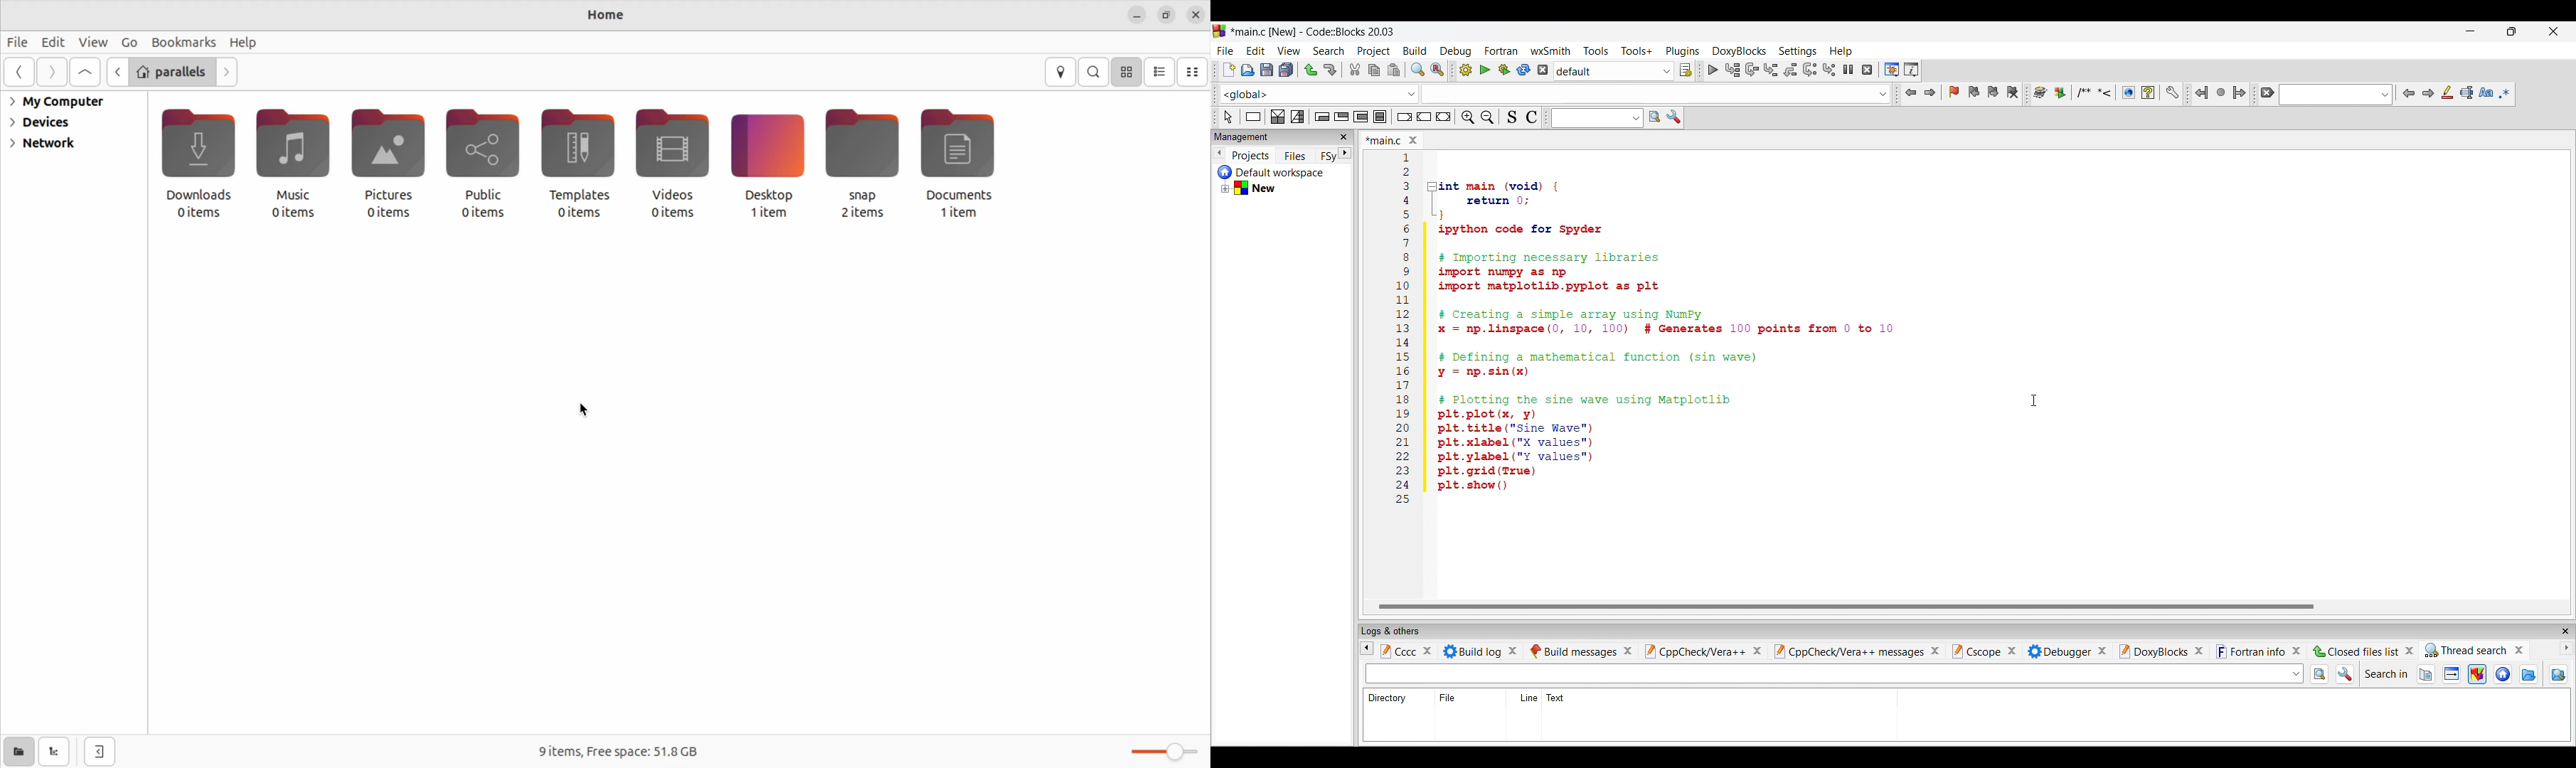 The width and height of the screenshot is (2576, 784). Describe the element at coordinates (2429, 93) in the screenshot. I see `Next` at that location.